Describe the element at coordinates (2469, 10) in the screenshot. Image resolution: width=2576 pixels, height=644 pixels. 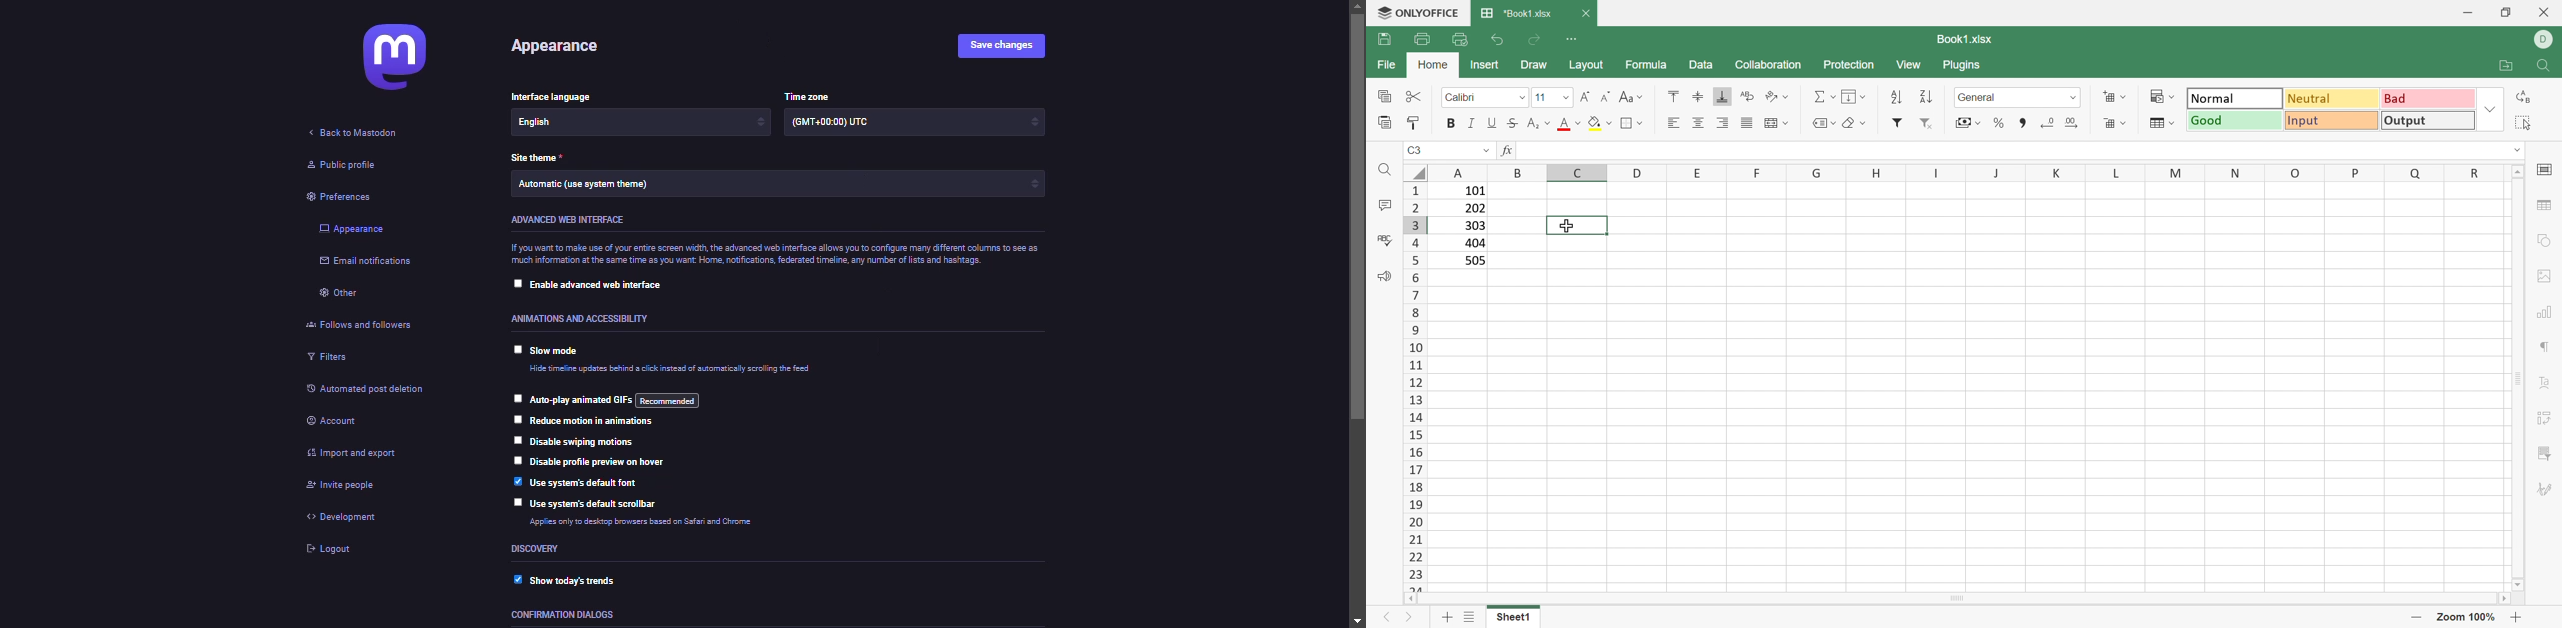
I see `Minimize` at that location.